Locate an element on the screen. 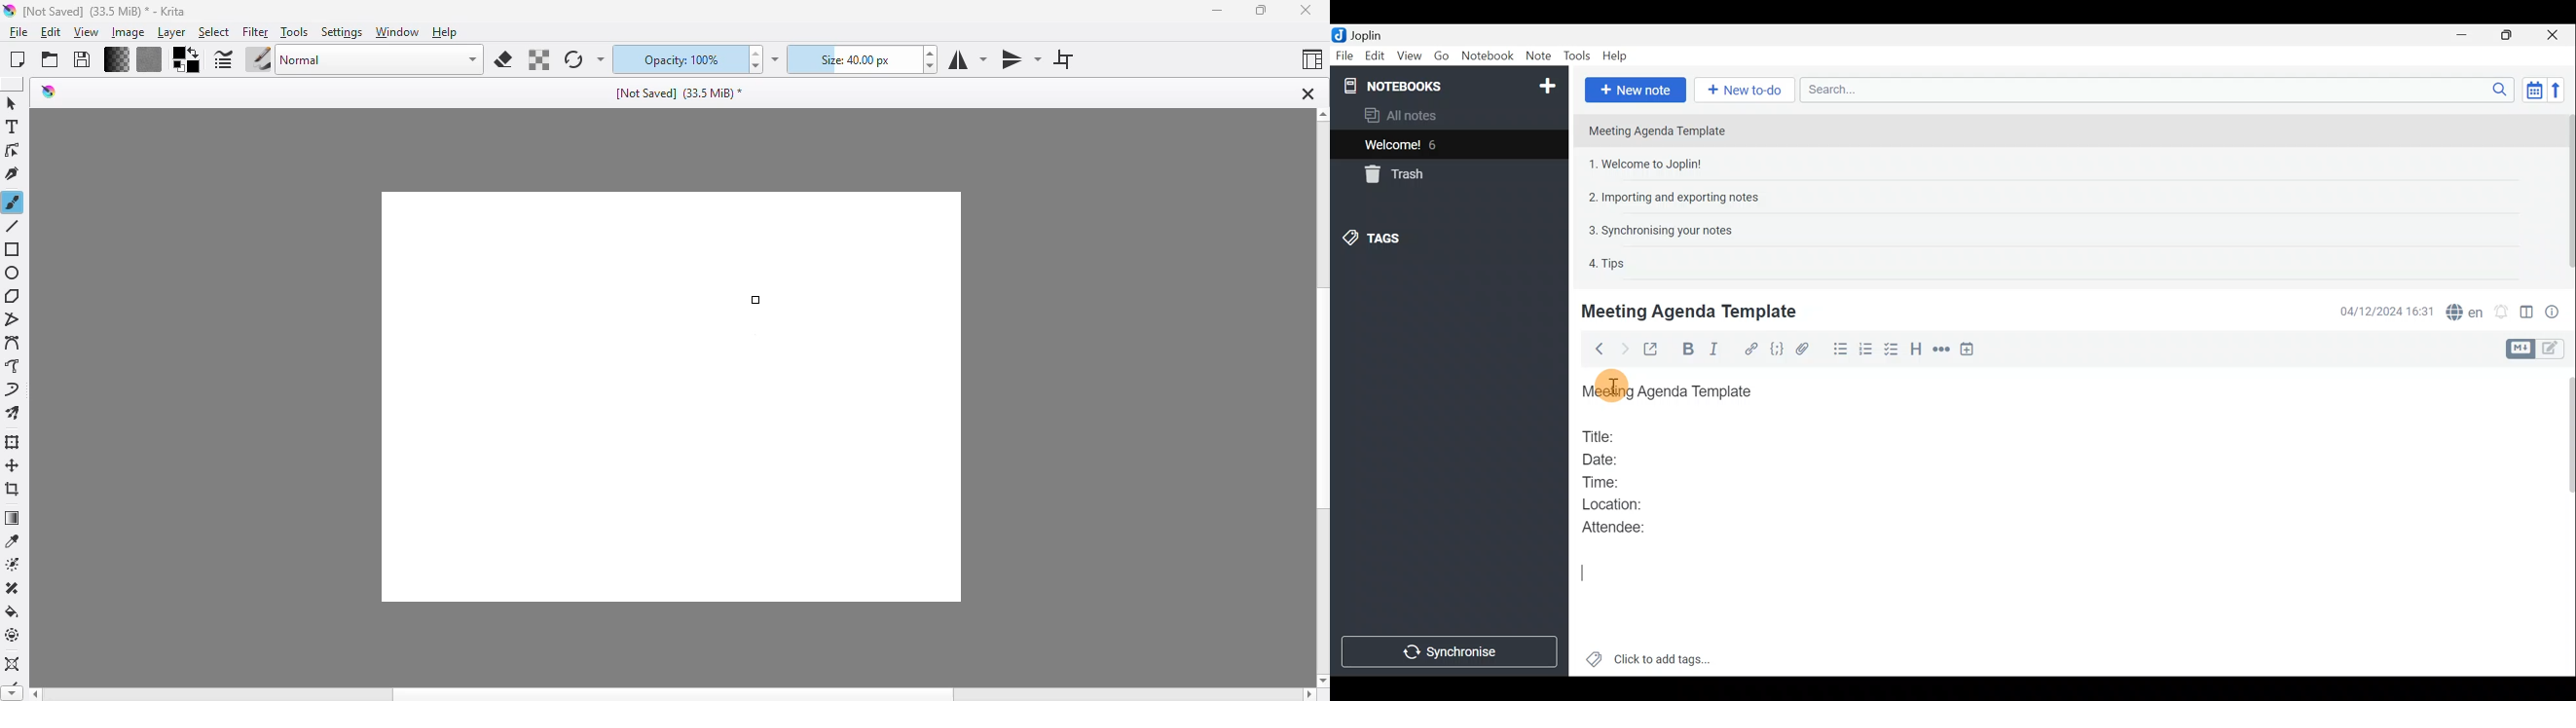 Image resolution: width=2576 pixels, height=728 pixels. settings is located at coordinates (343, 32).